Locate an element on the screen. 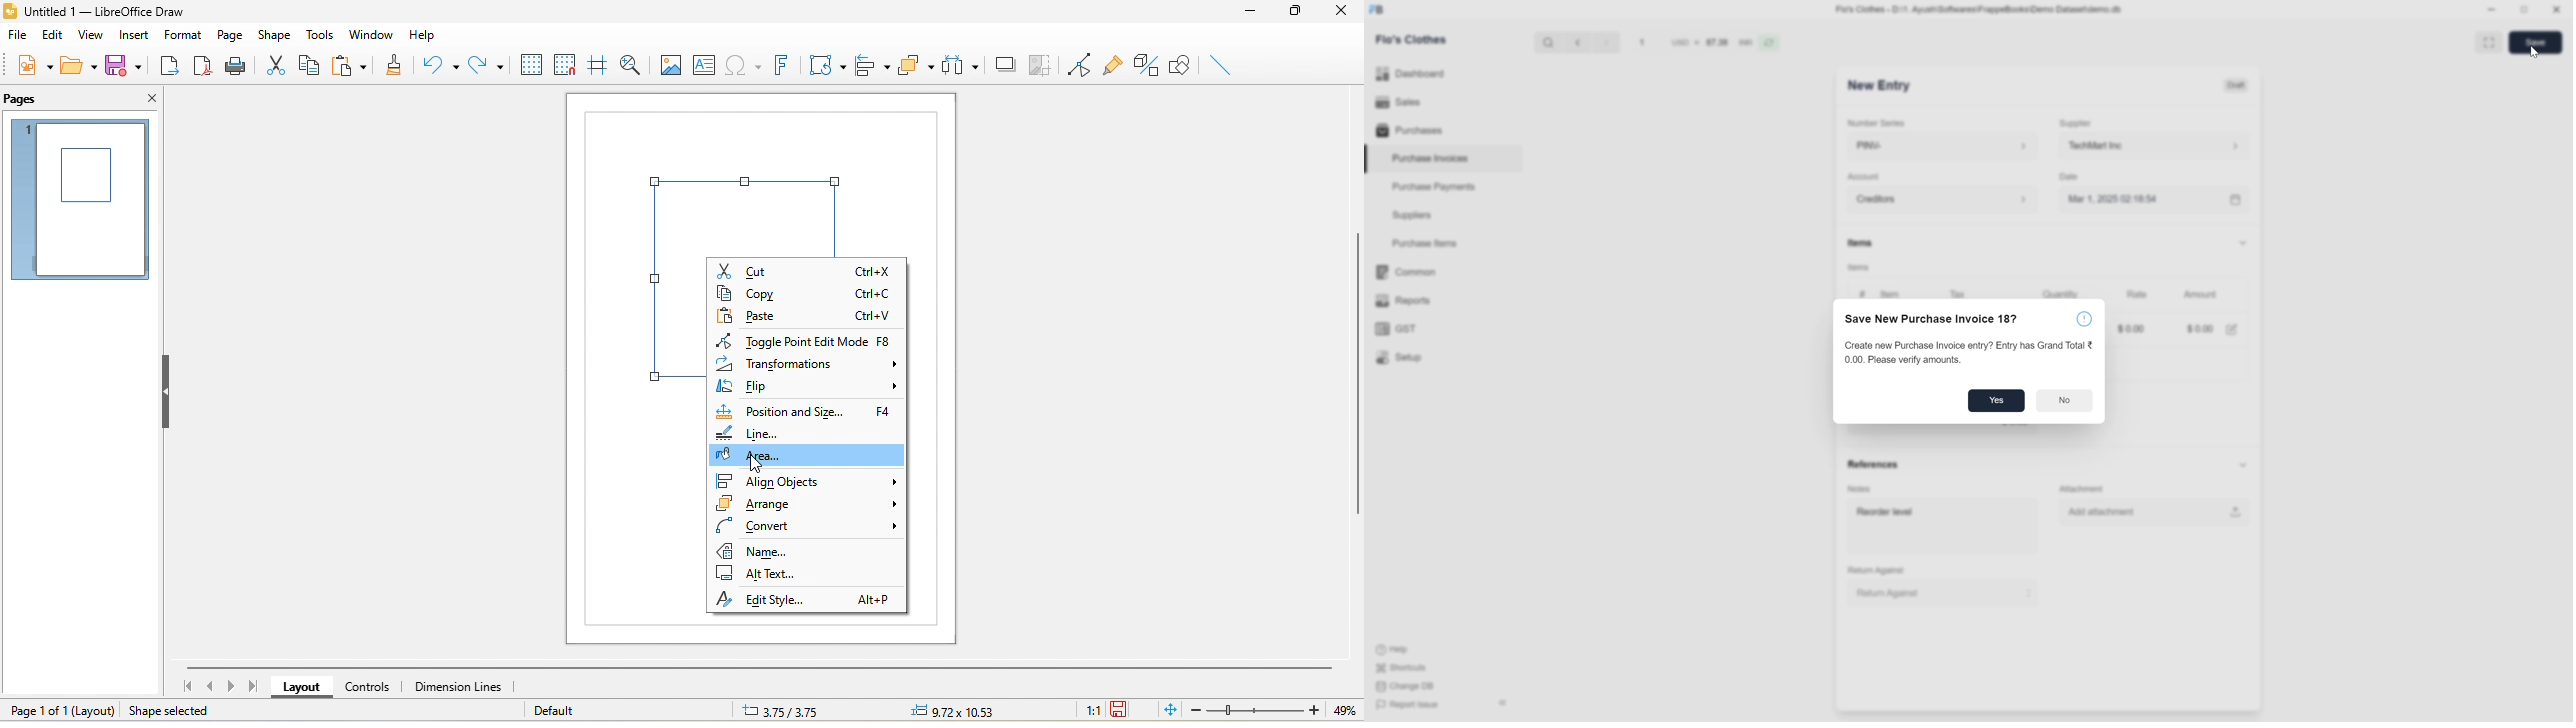 The width and height of the screenshot is (2576, 728). glue point function is located at coordinates (1112, 63).